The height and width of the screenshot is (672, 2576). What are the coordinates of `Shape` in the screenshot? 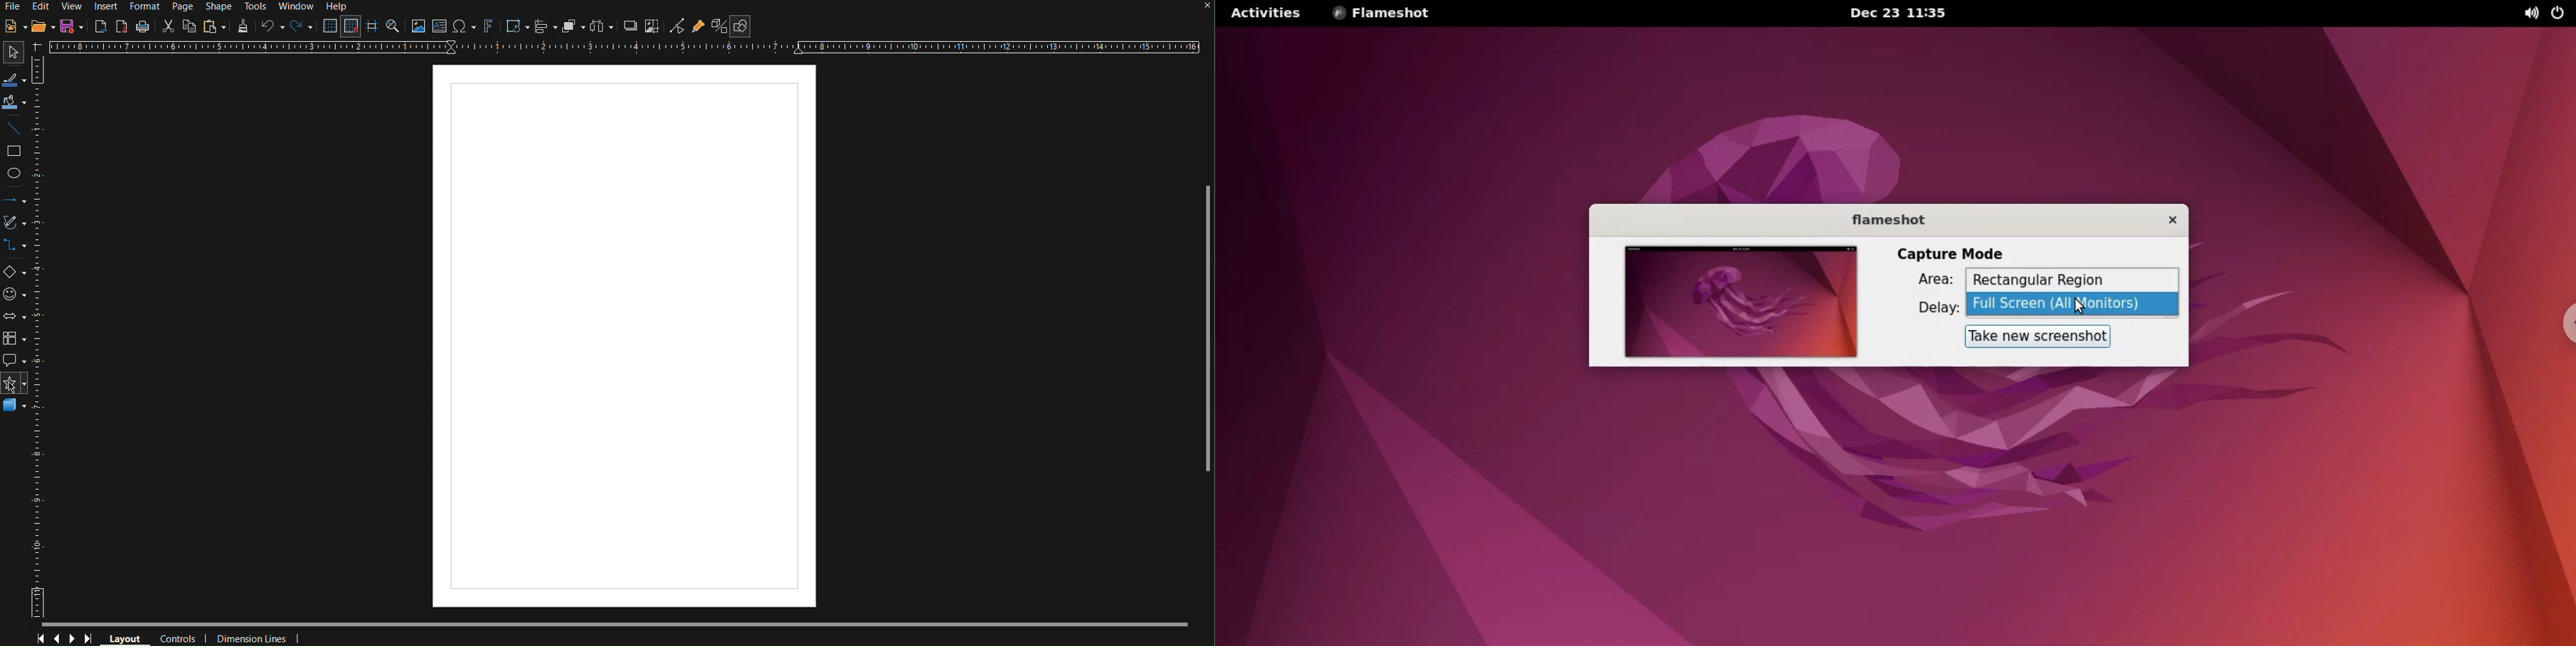 It's located at (215, 6).